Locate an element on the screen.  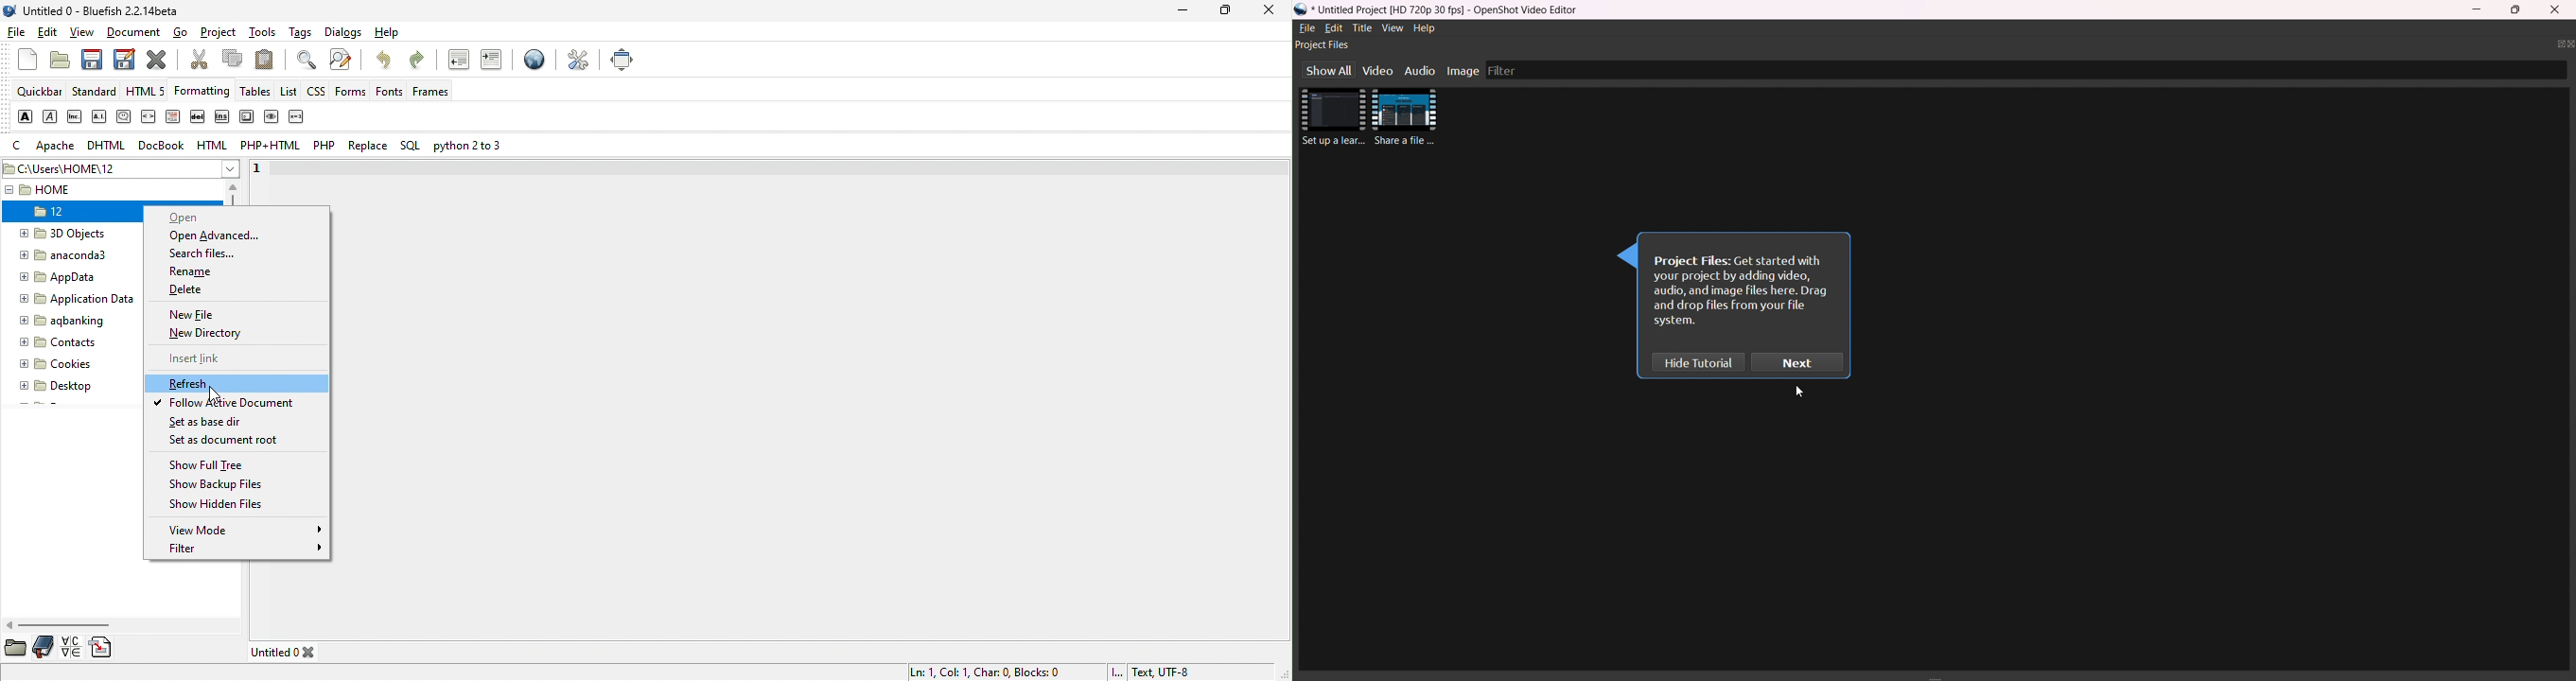
delete is located at coordinates (192, 290).